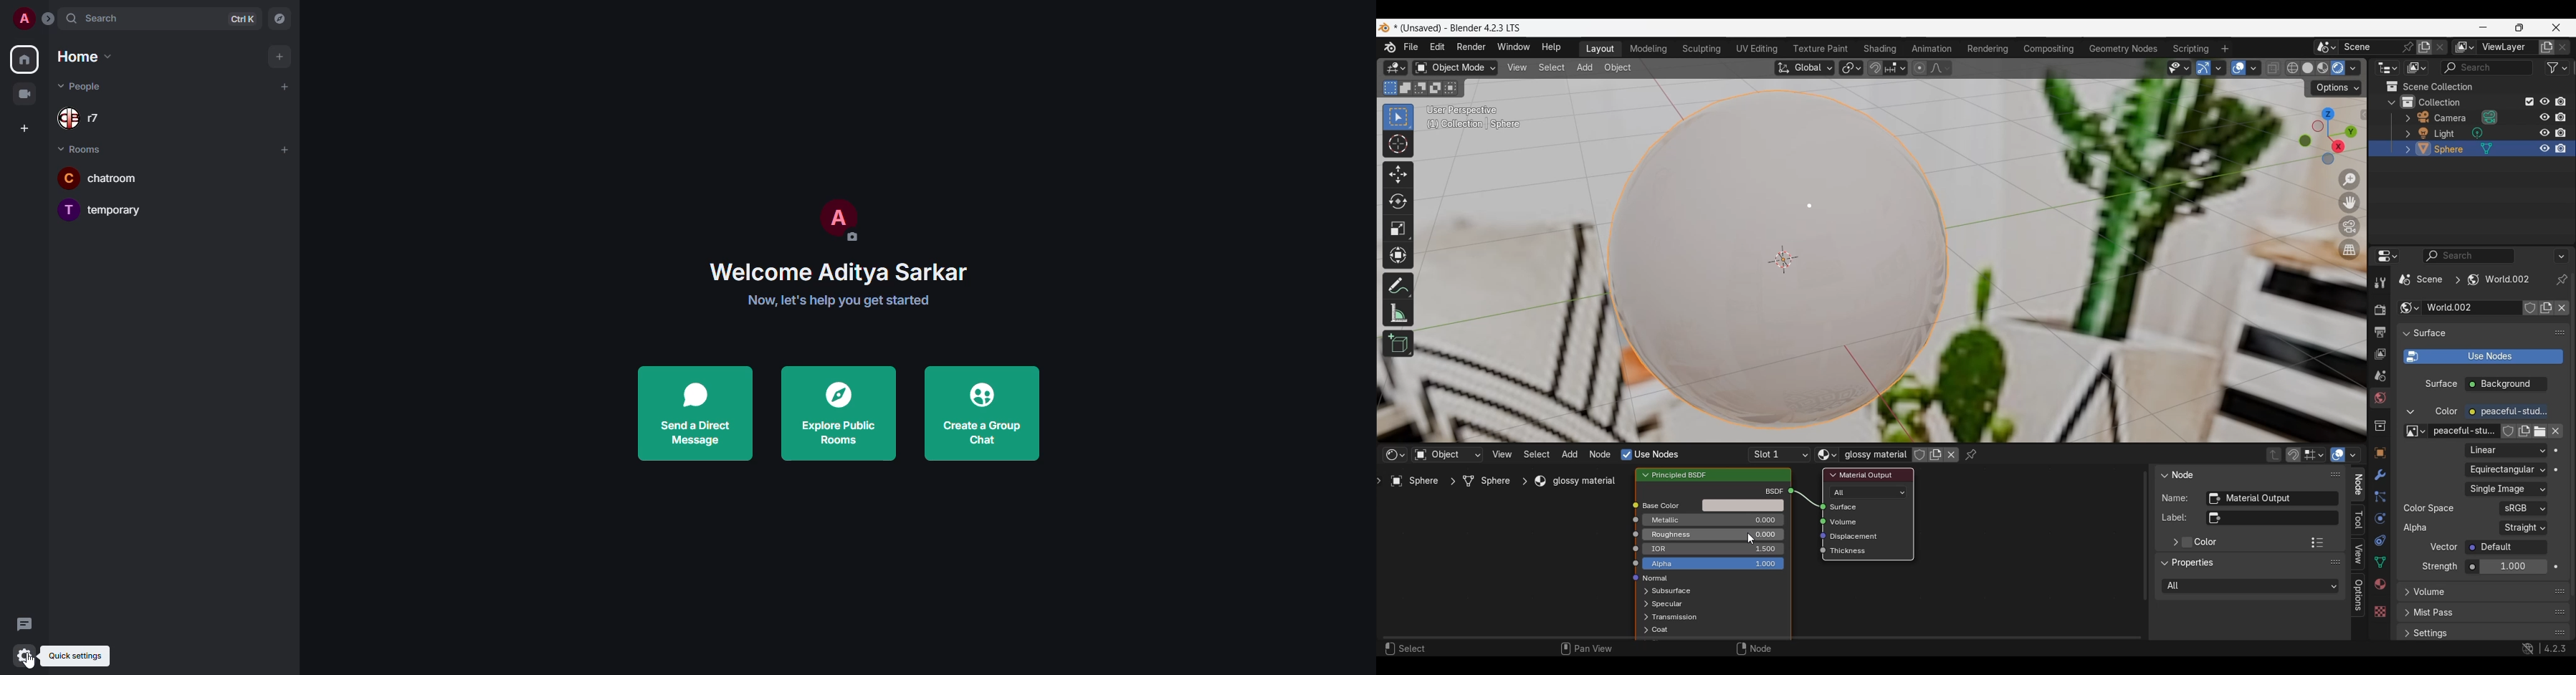 The image size is (2576, 700). What do you see at coordinates (2506, 567) in the screenshot?
I see `Strength of the emitted light` at bounding box center [2506, 567].